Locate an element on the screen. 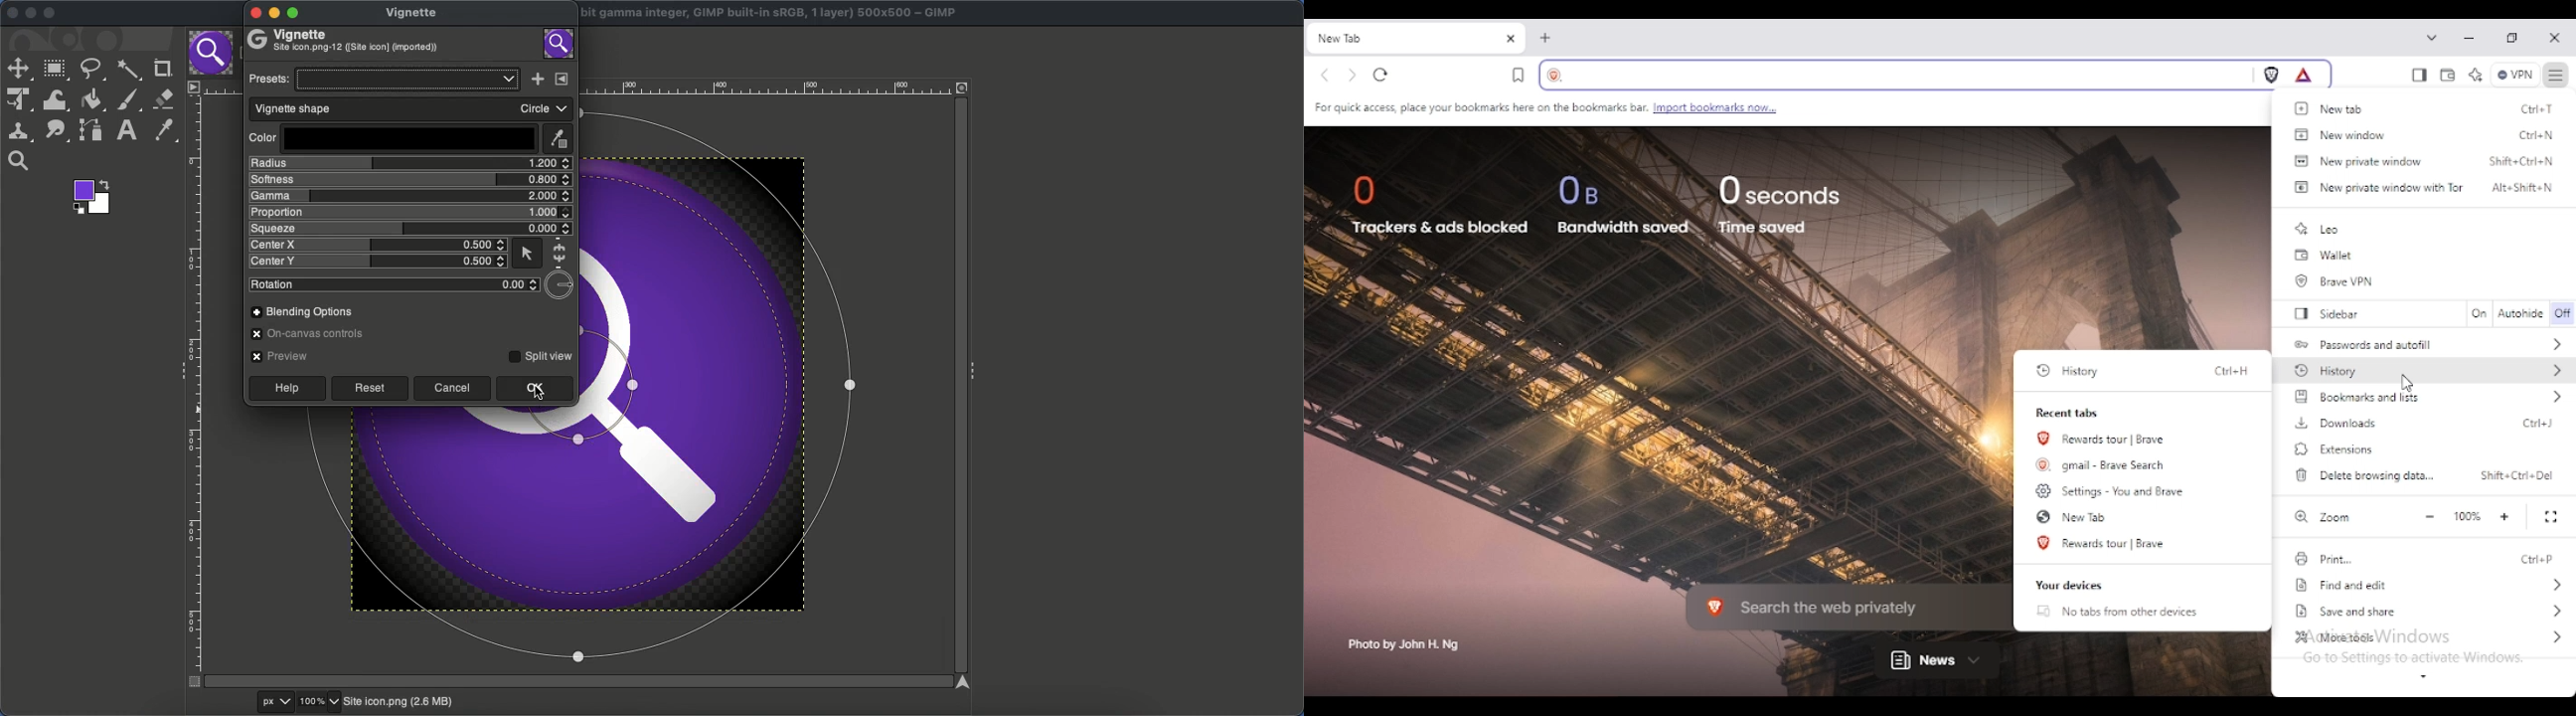  Eraser is located at coordinates (164, 100).